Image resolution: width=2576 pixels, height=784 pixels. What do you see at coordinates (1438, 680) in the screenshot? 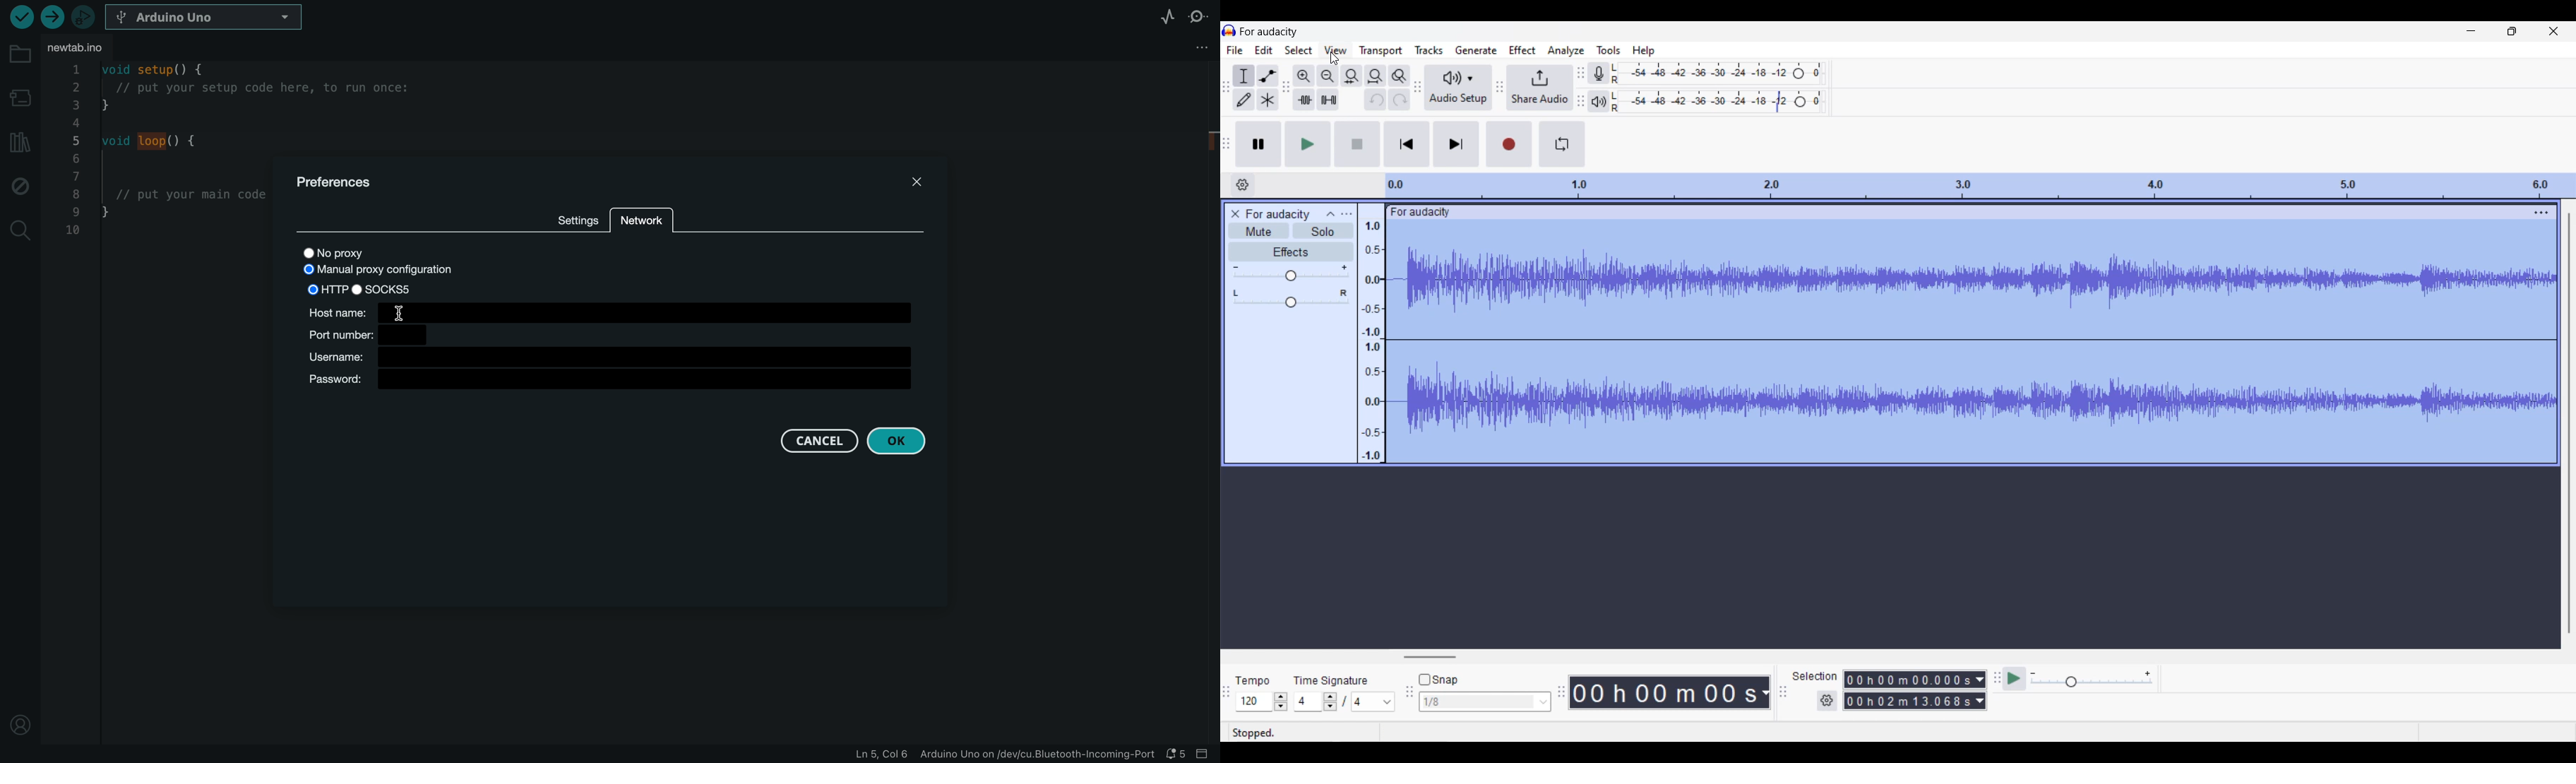
I see `Snap toggle` at bounding box center [1438, 680].